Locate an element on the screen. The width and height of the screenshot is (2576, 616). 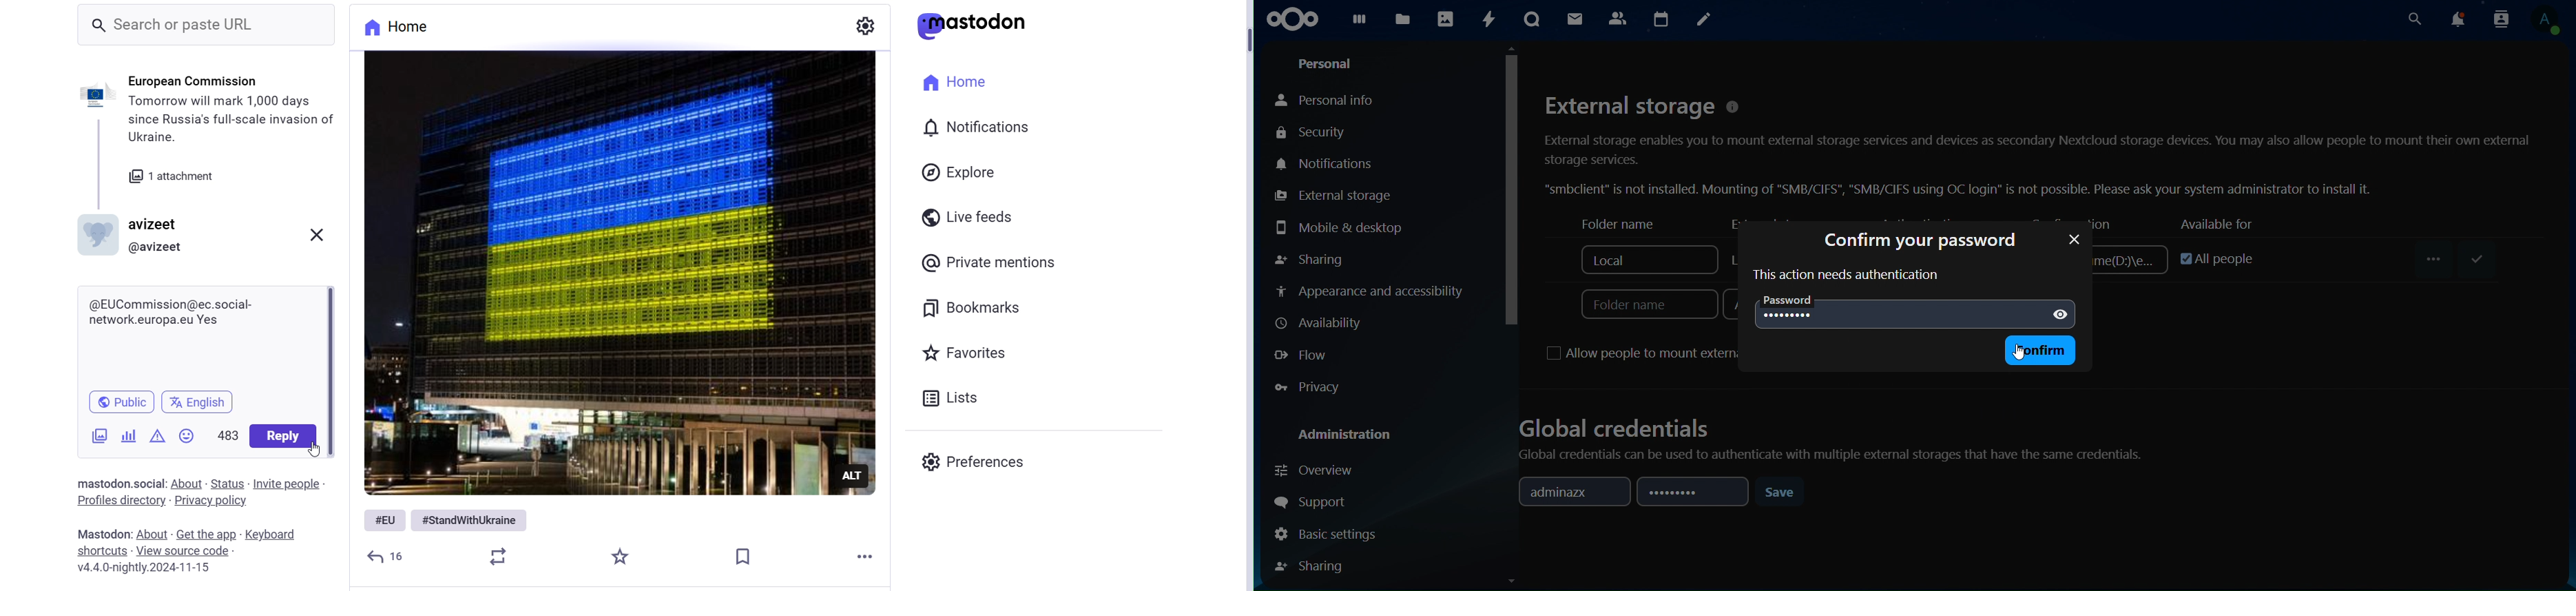
cursor is located at coordinates (2026, 354).